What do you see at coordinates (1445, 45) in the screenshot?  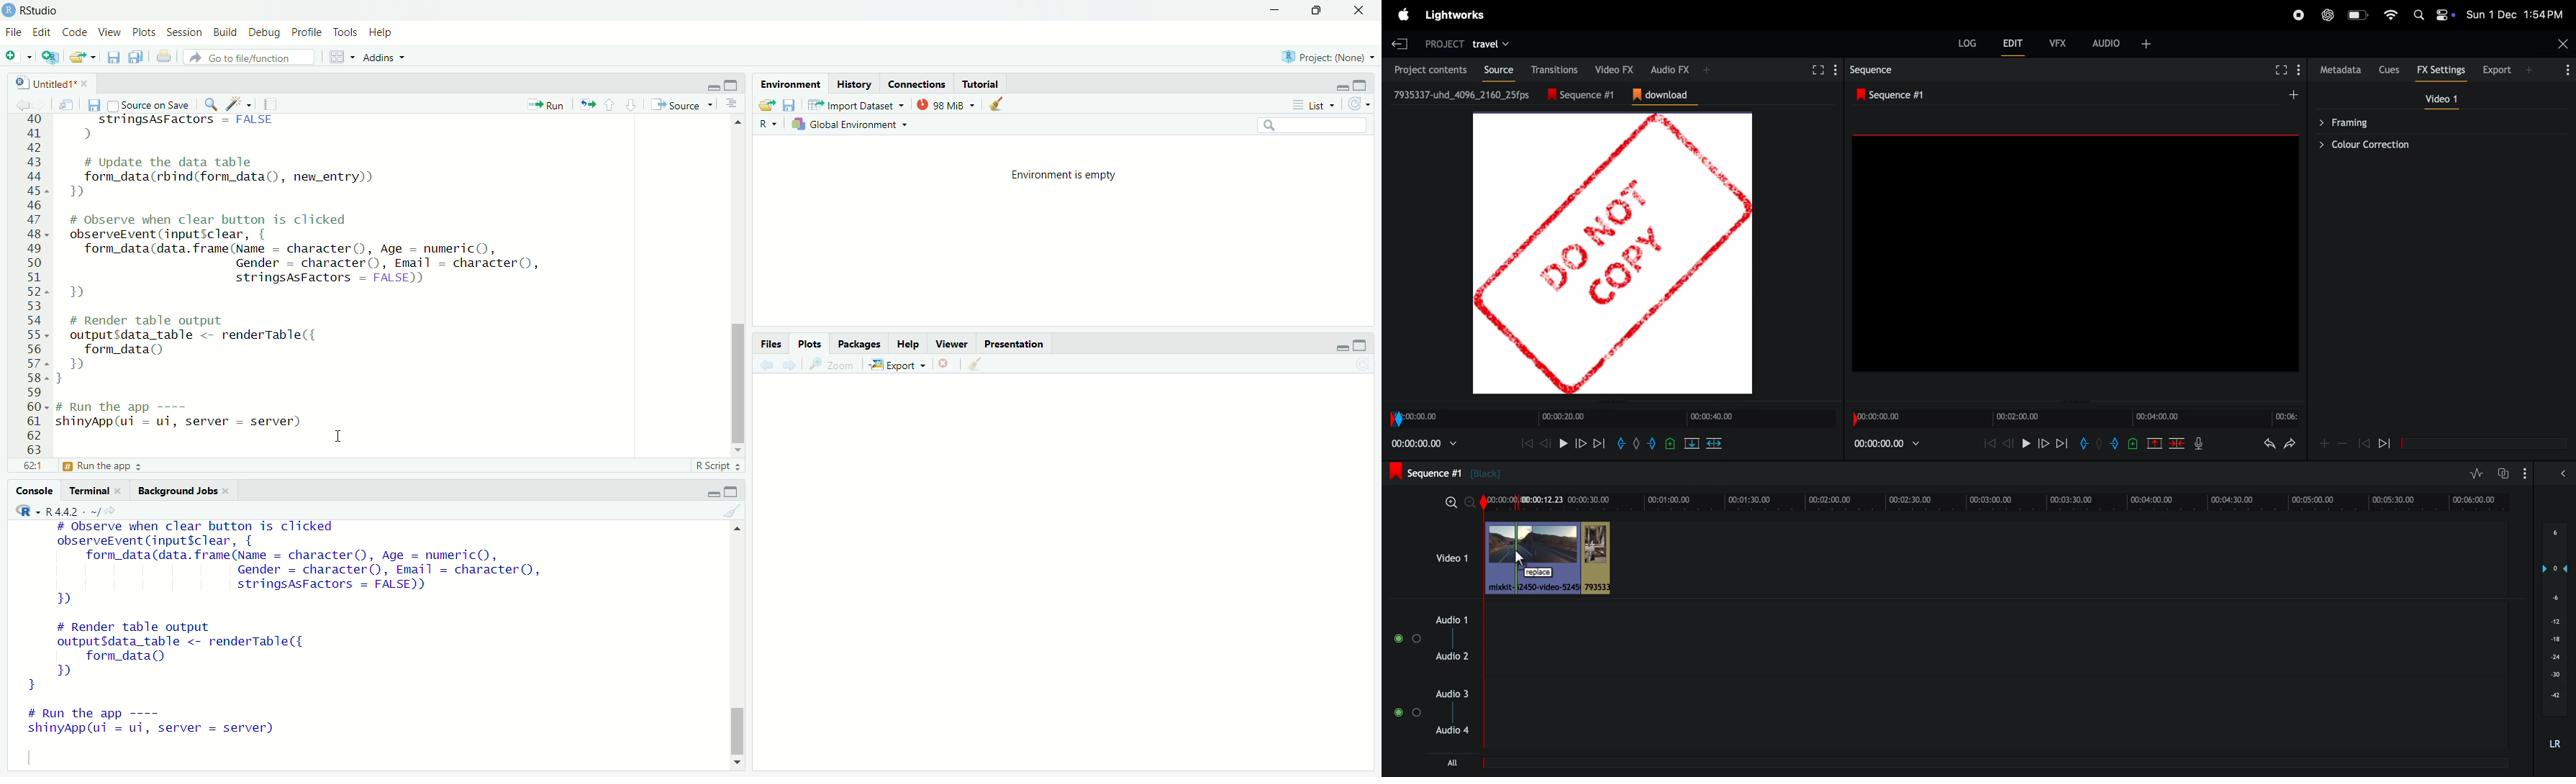 I see `project` at bounding box center [1445, 45].